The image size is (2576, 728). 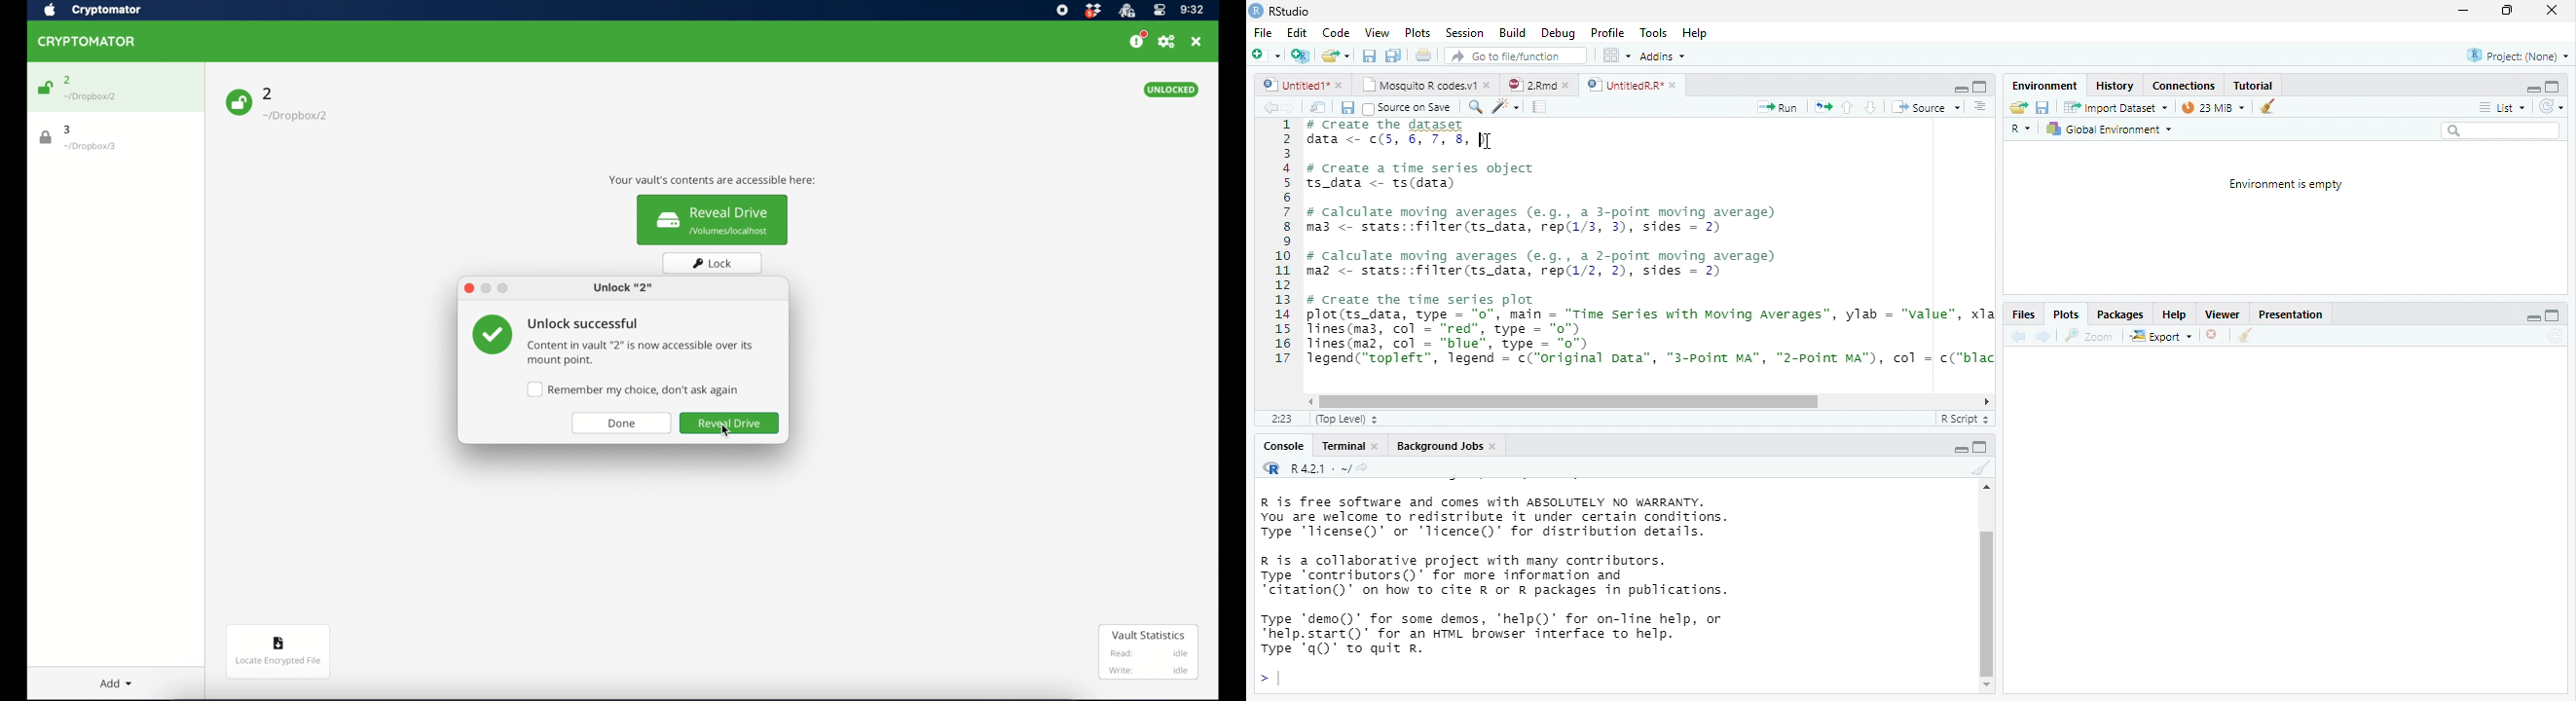 I want to click on Profile, so click(x=1607, y=33).